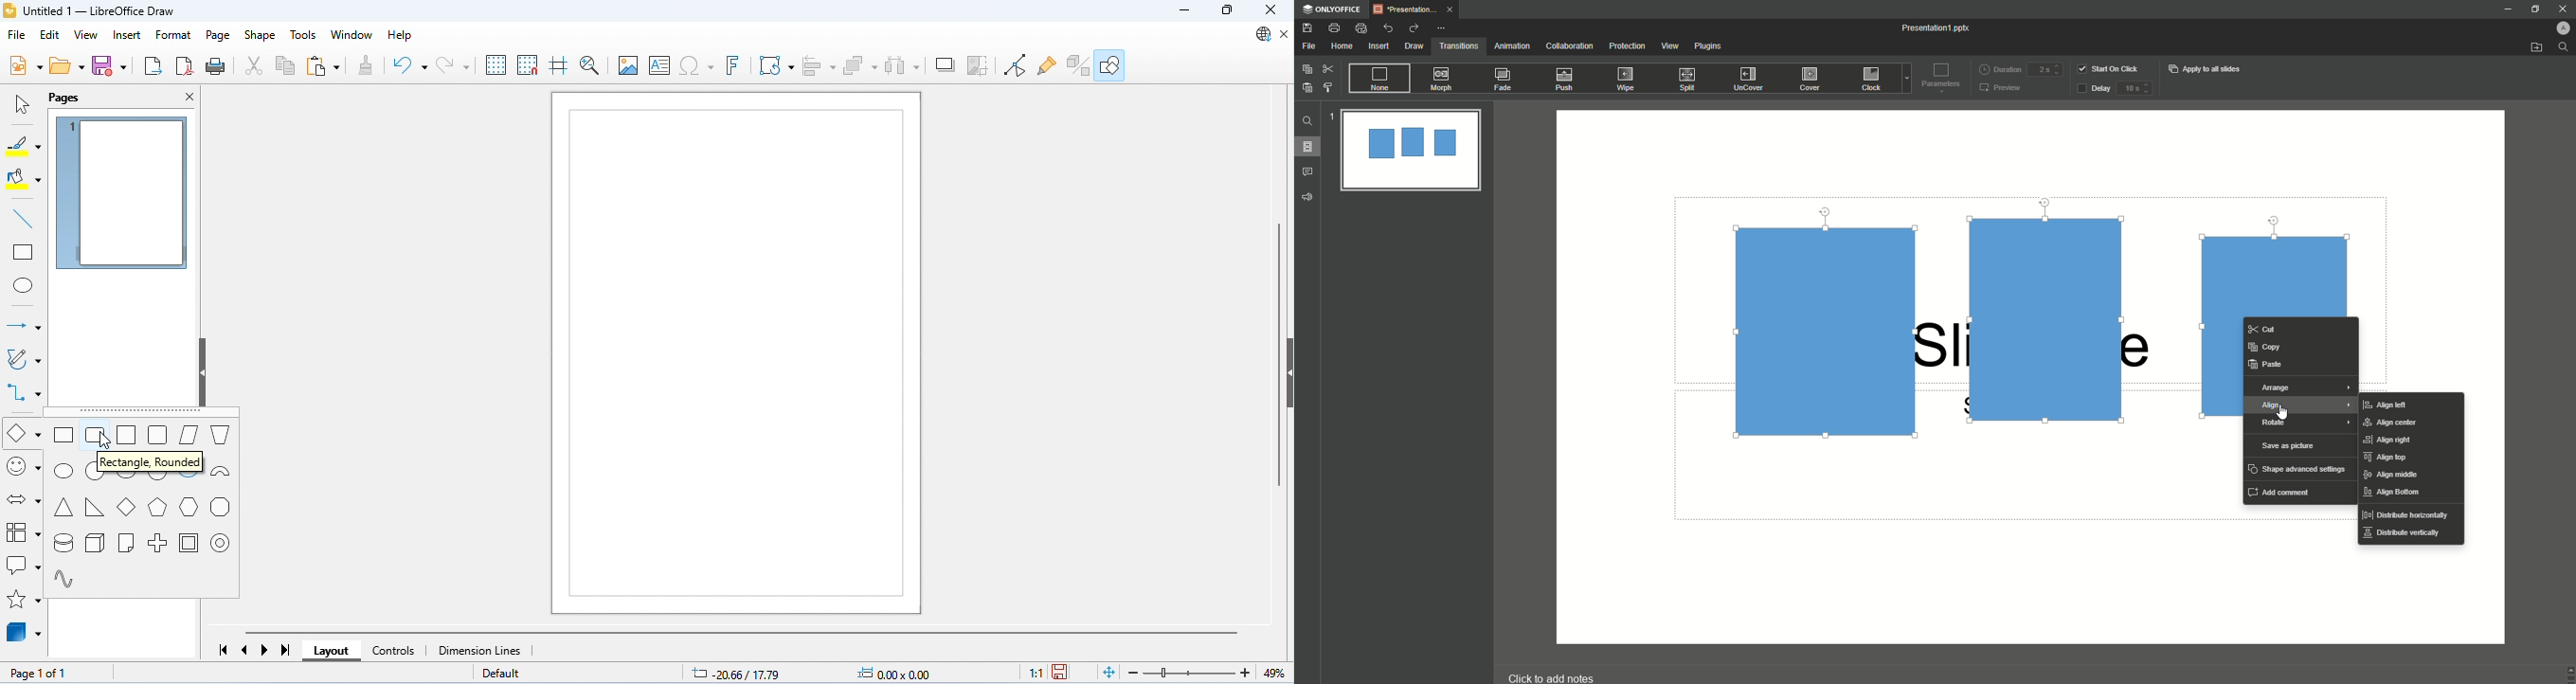 The image size is (2576, 700). What do you see at coordinates (1328, 88) in the screenshot?
I see `Choose Style` at bounding box center [1328, 88].